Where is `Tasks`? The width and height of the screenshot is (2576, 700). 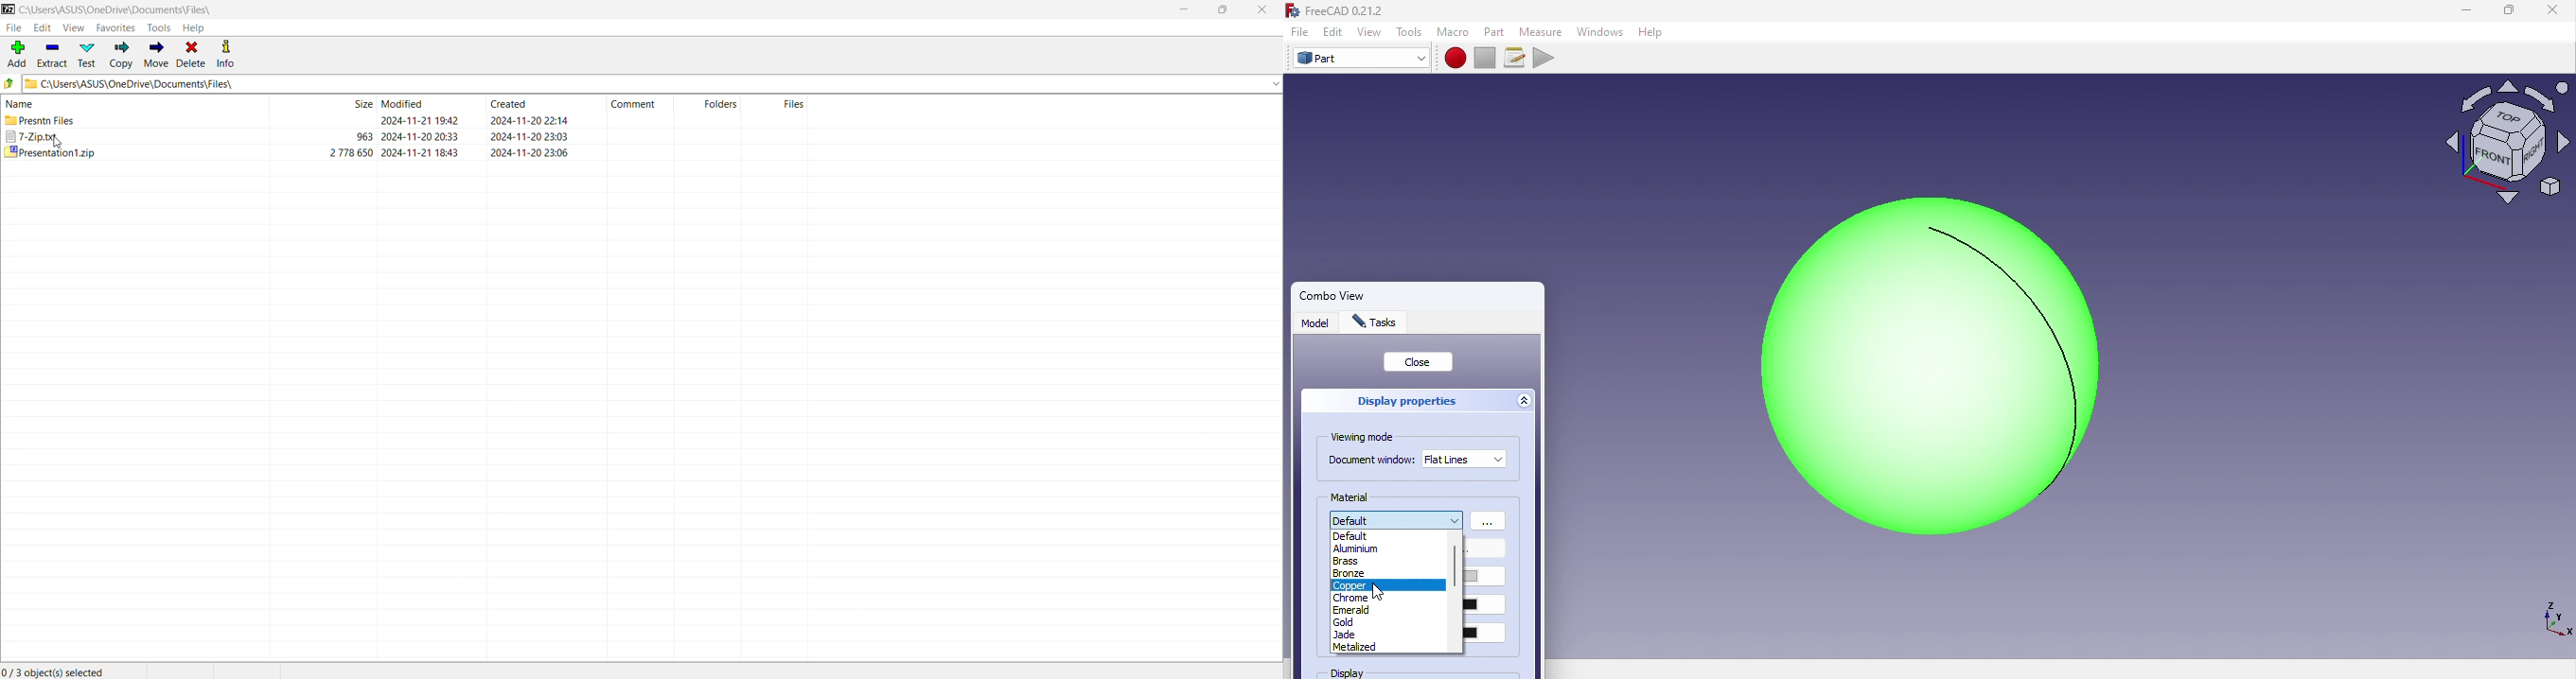
Tasks is located at coordinates (1379, 323).